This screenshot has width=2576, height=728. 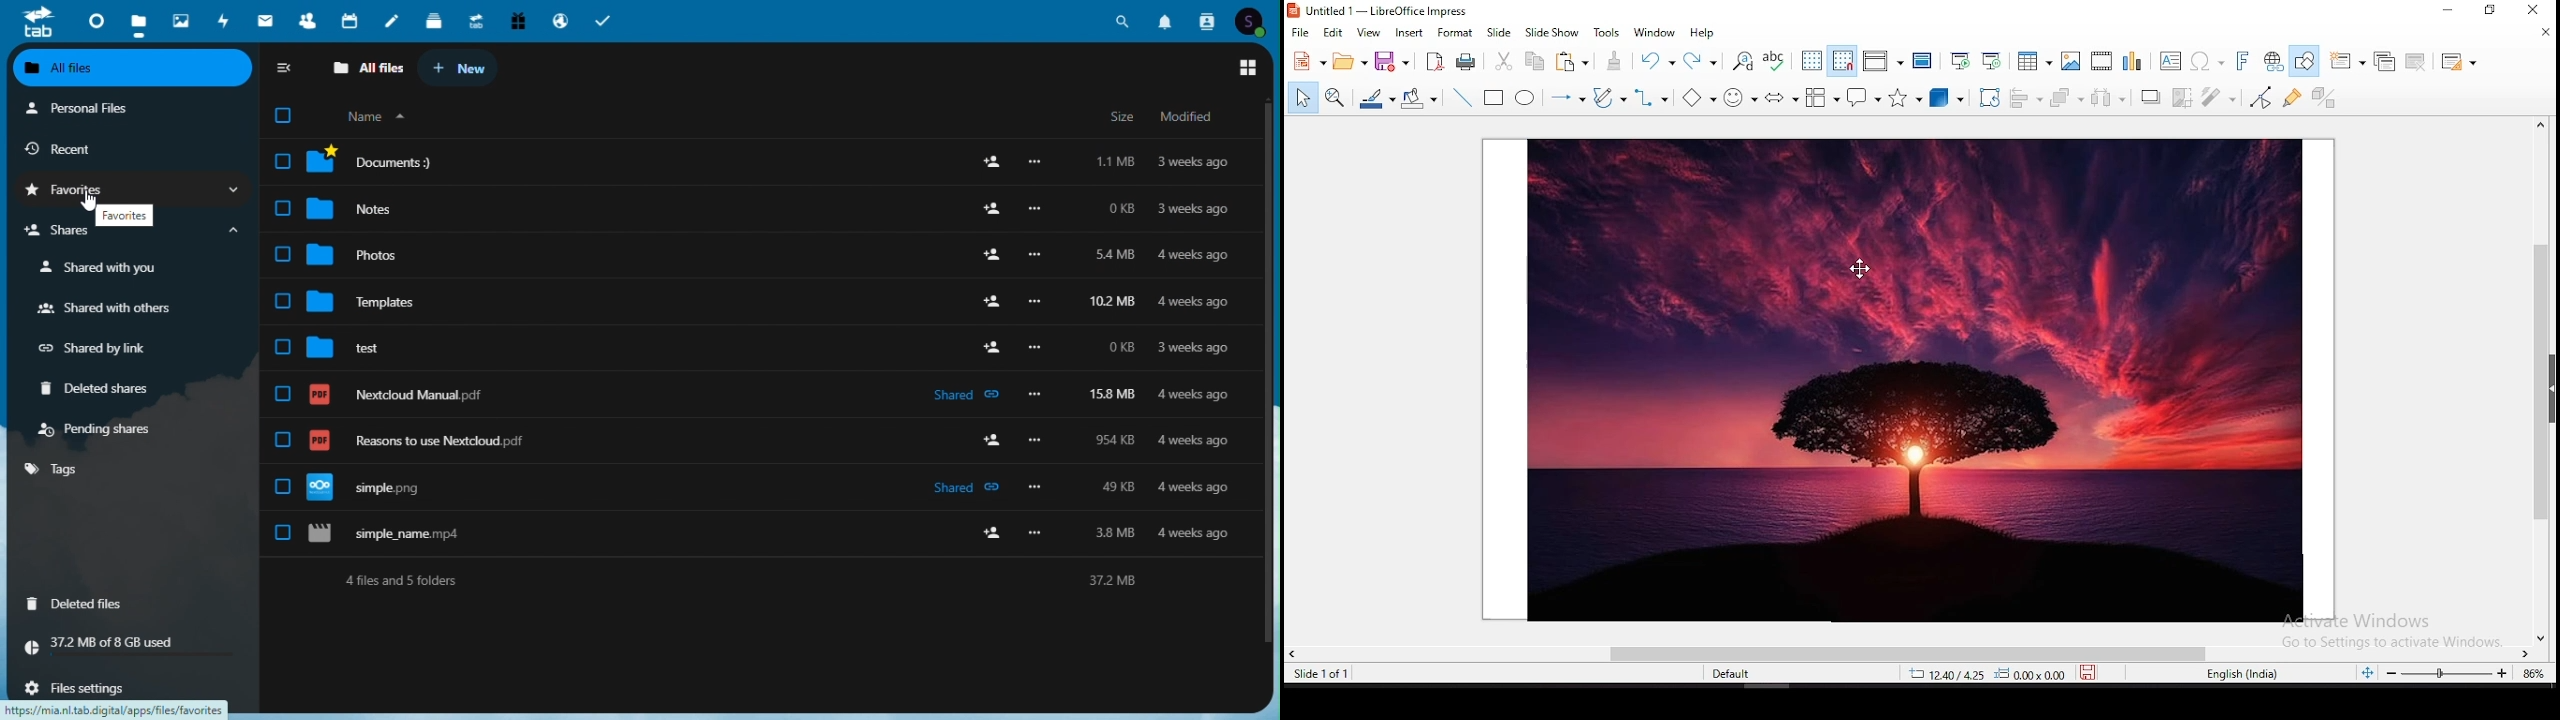 What do you see at coordinates (126, 109) in the screenshot?
I see `Personal files` at bounding box center [126, 109].